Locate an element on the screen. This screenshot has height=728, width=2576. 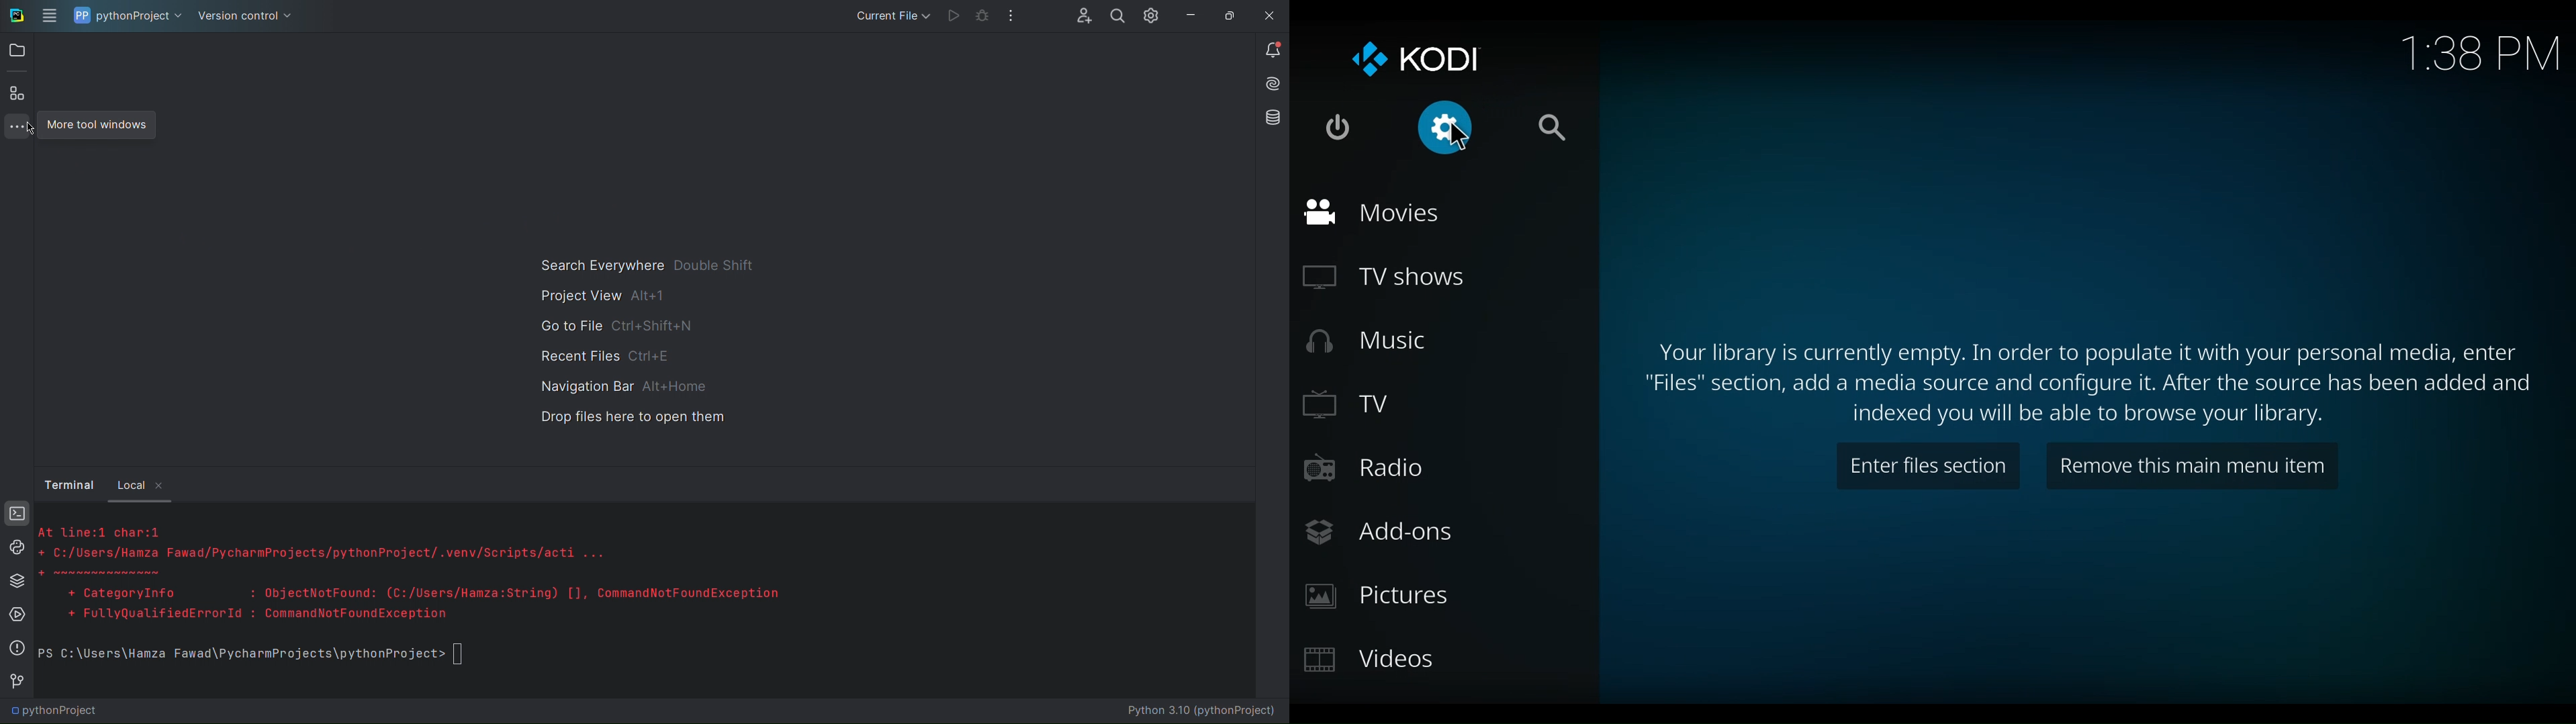
Indexed you will be able to browse your library is located at coordinates (2089, 417).